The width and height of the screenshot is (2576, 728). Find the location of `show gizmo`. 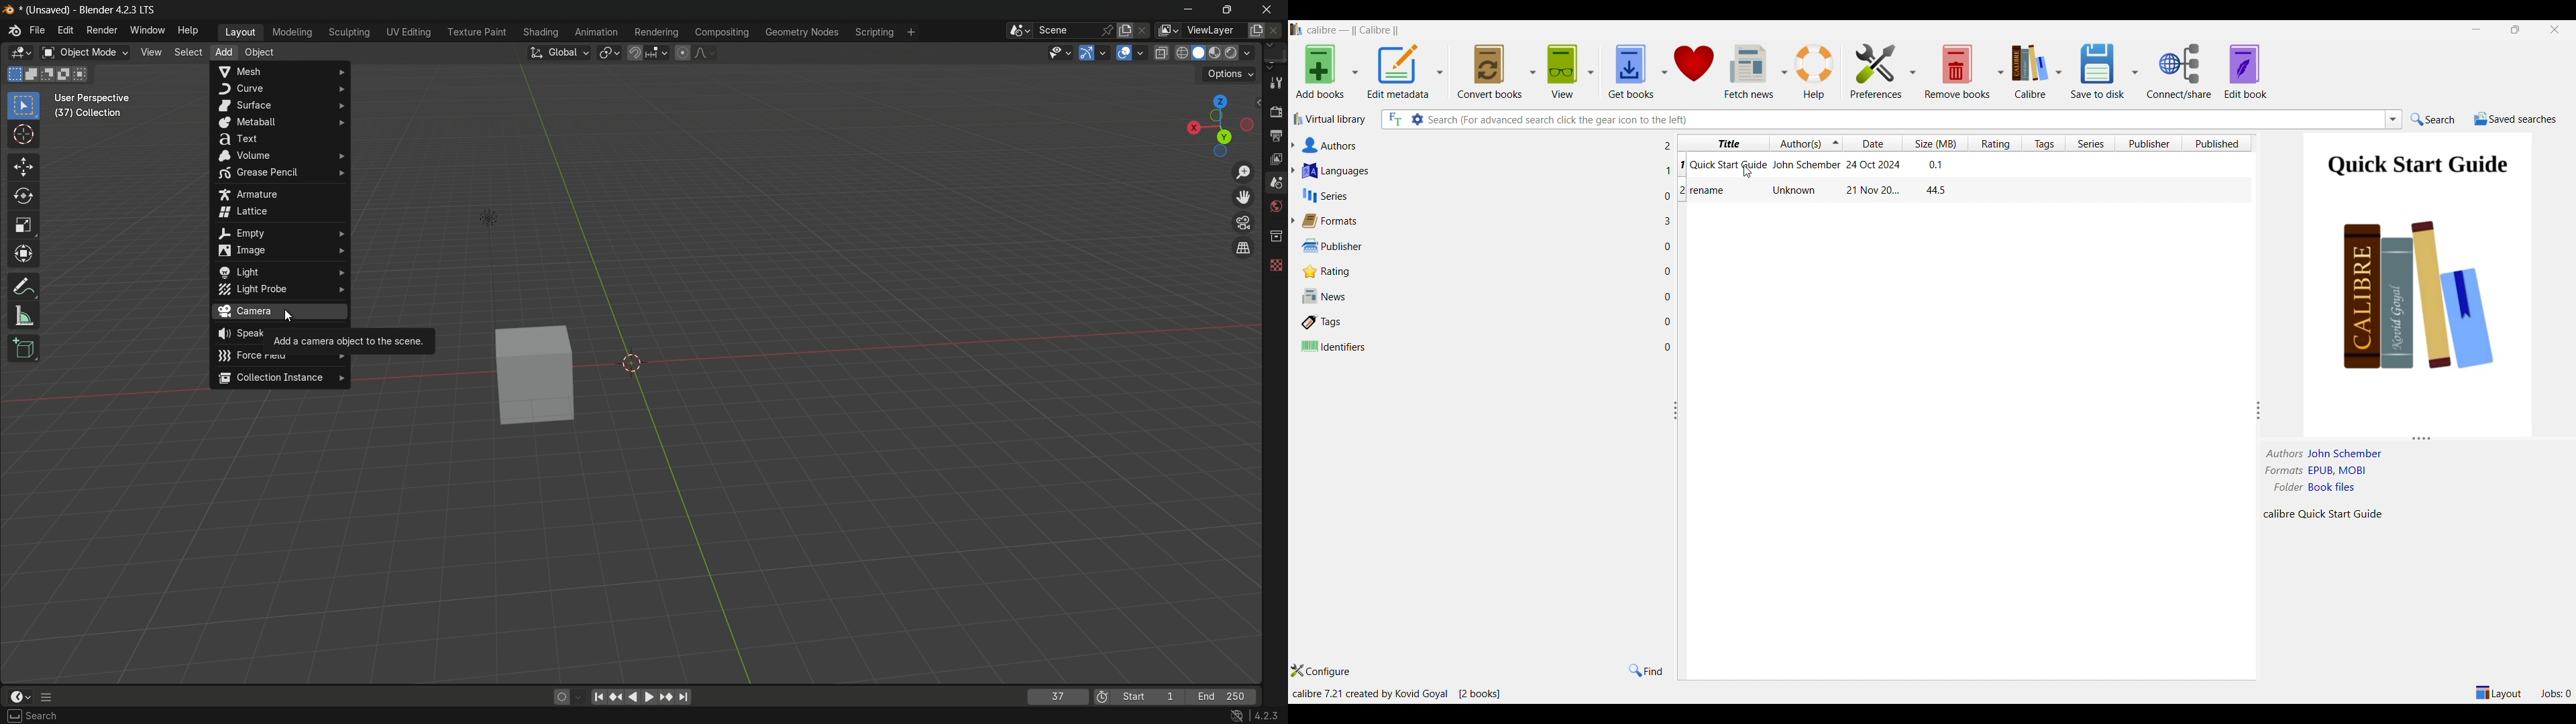

show gizmo is located at coordinates (1085, 52).